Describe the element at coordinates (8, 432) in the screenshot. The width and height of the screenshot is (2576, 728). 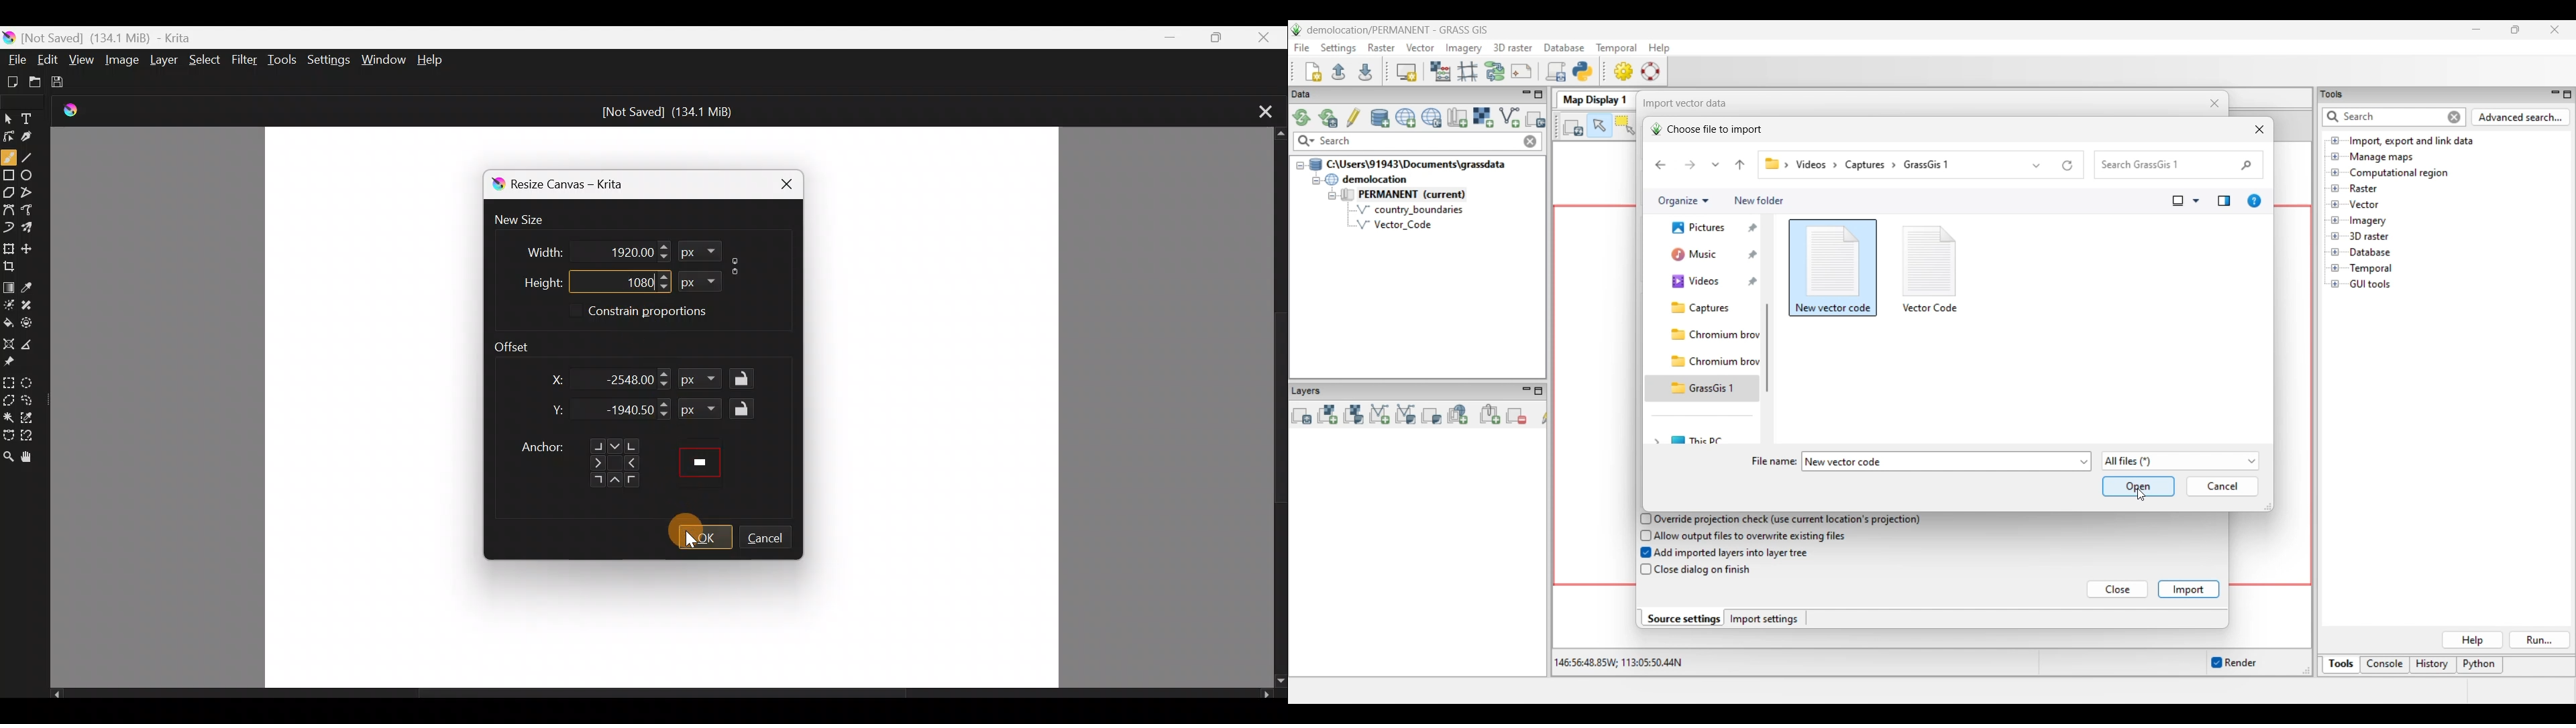
I see `Bezier curve selection tool` at that location.